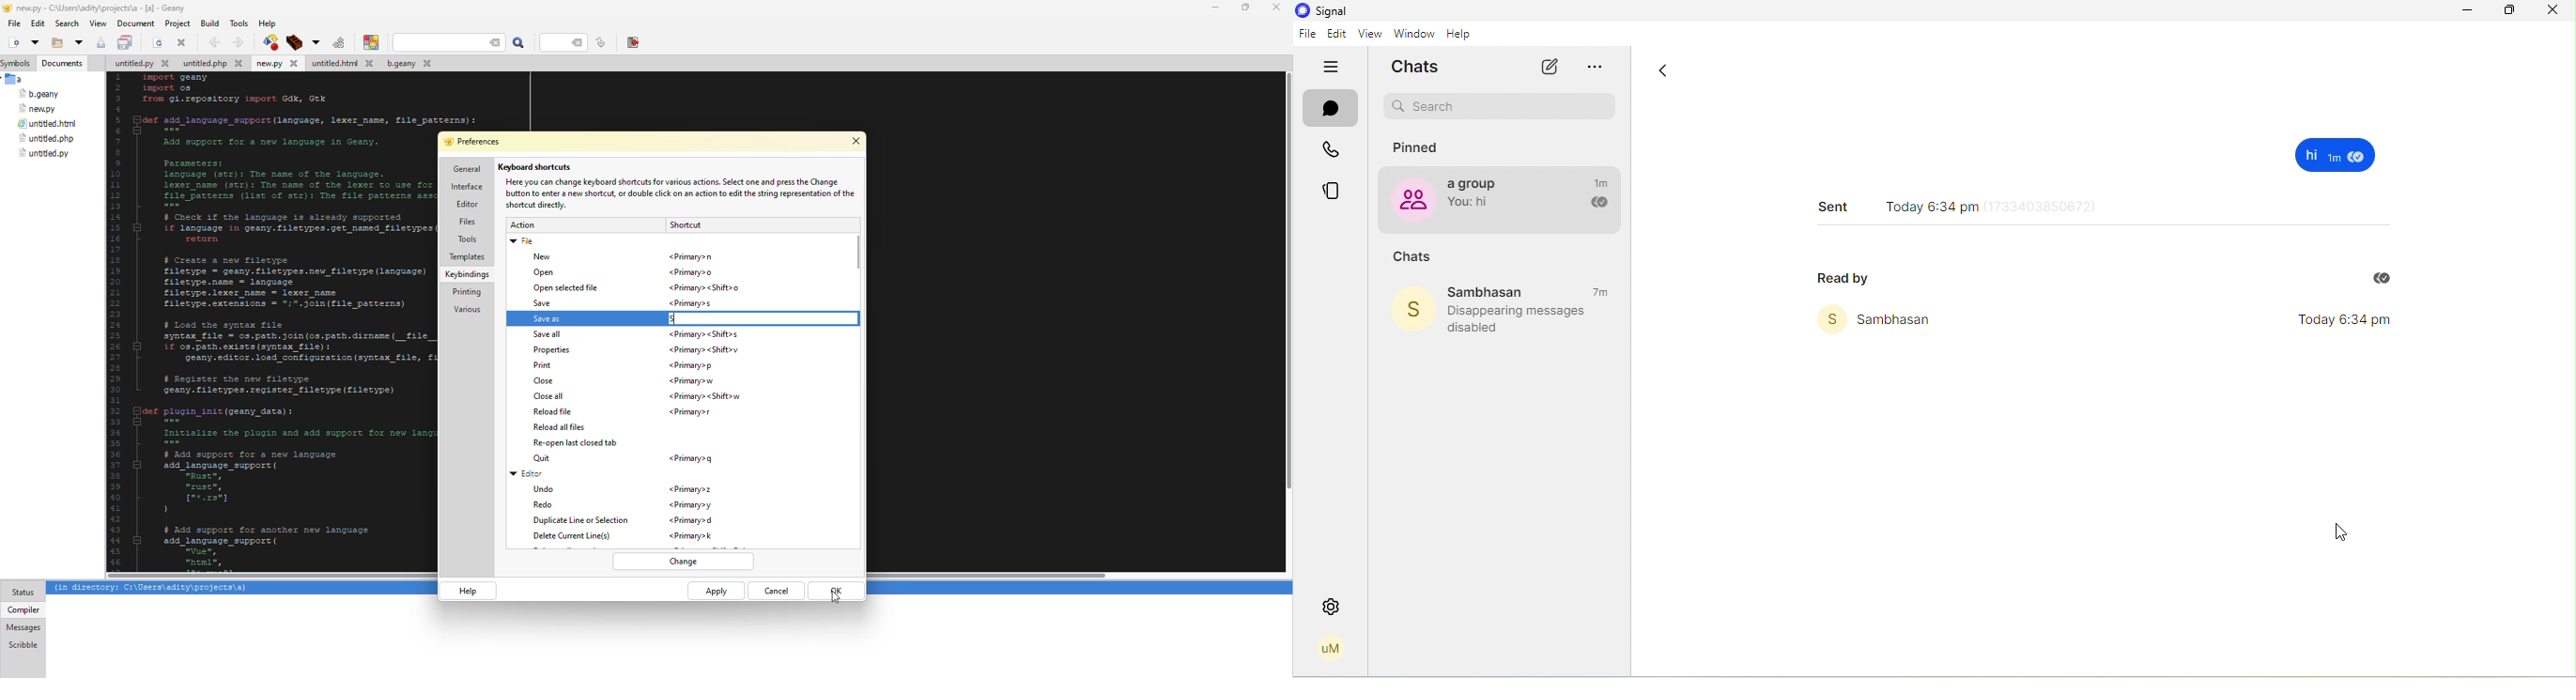 The width and height of the screenshot is (2576, 700). Describe the element at coordinates (1324, 11) in the screenshot. I see `signal` at that location.